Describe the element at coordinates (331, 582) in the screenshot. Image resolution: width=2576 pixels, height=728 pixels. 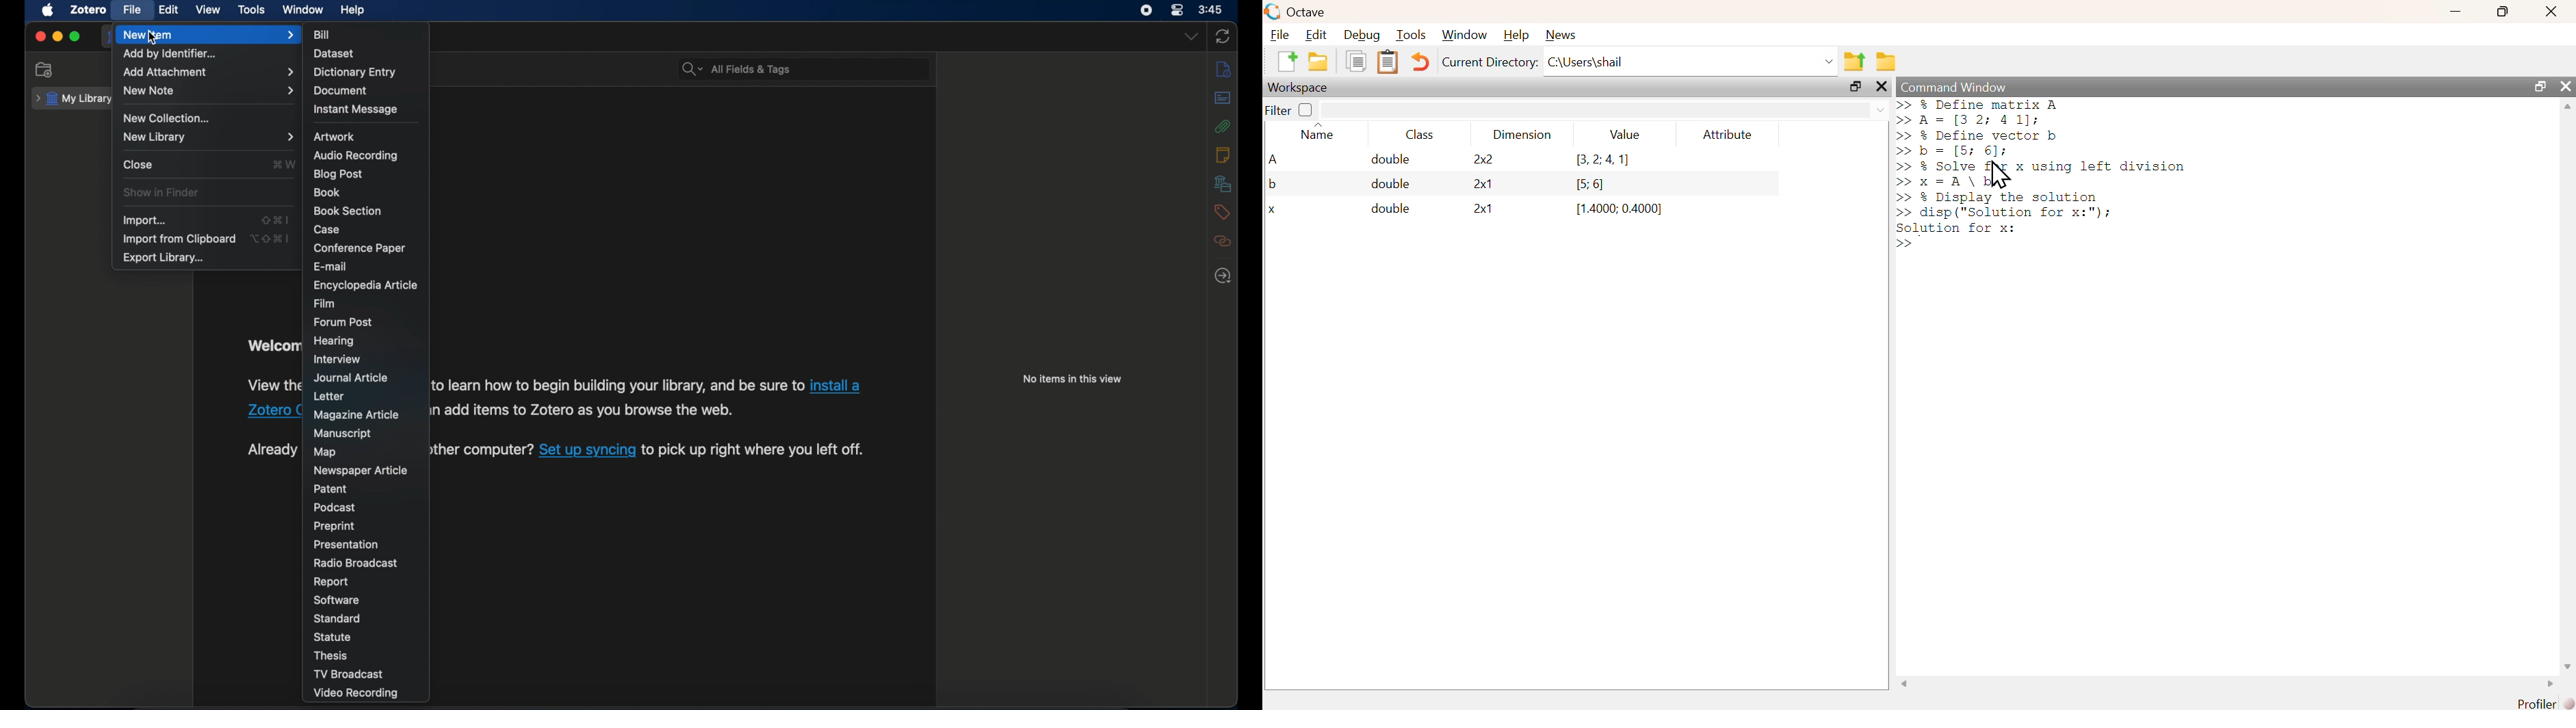
I see `report` at that location.